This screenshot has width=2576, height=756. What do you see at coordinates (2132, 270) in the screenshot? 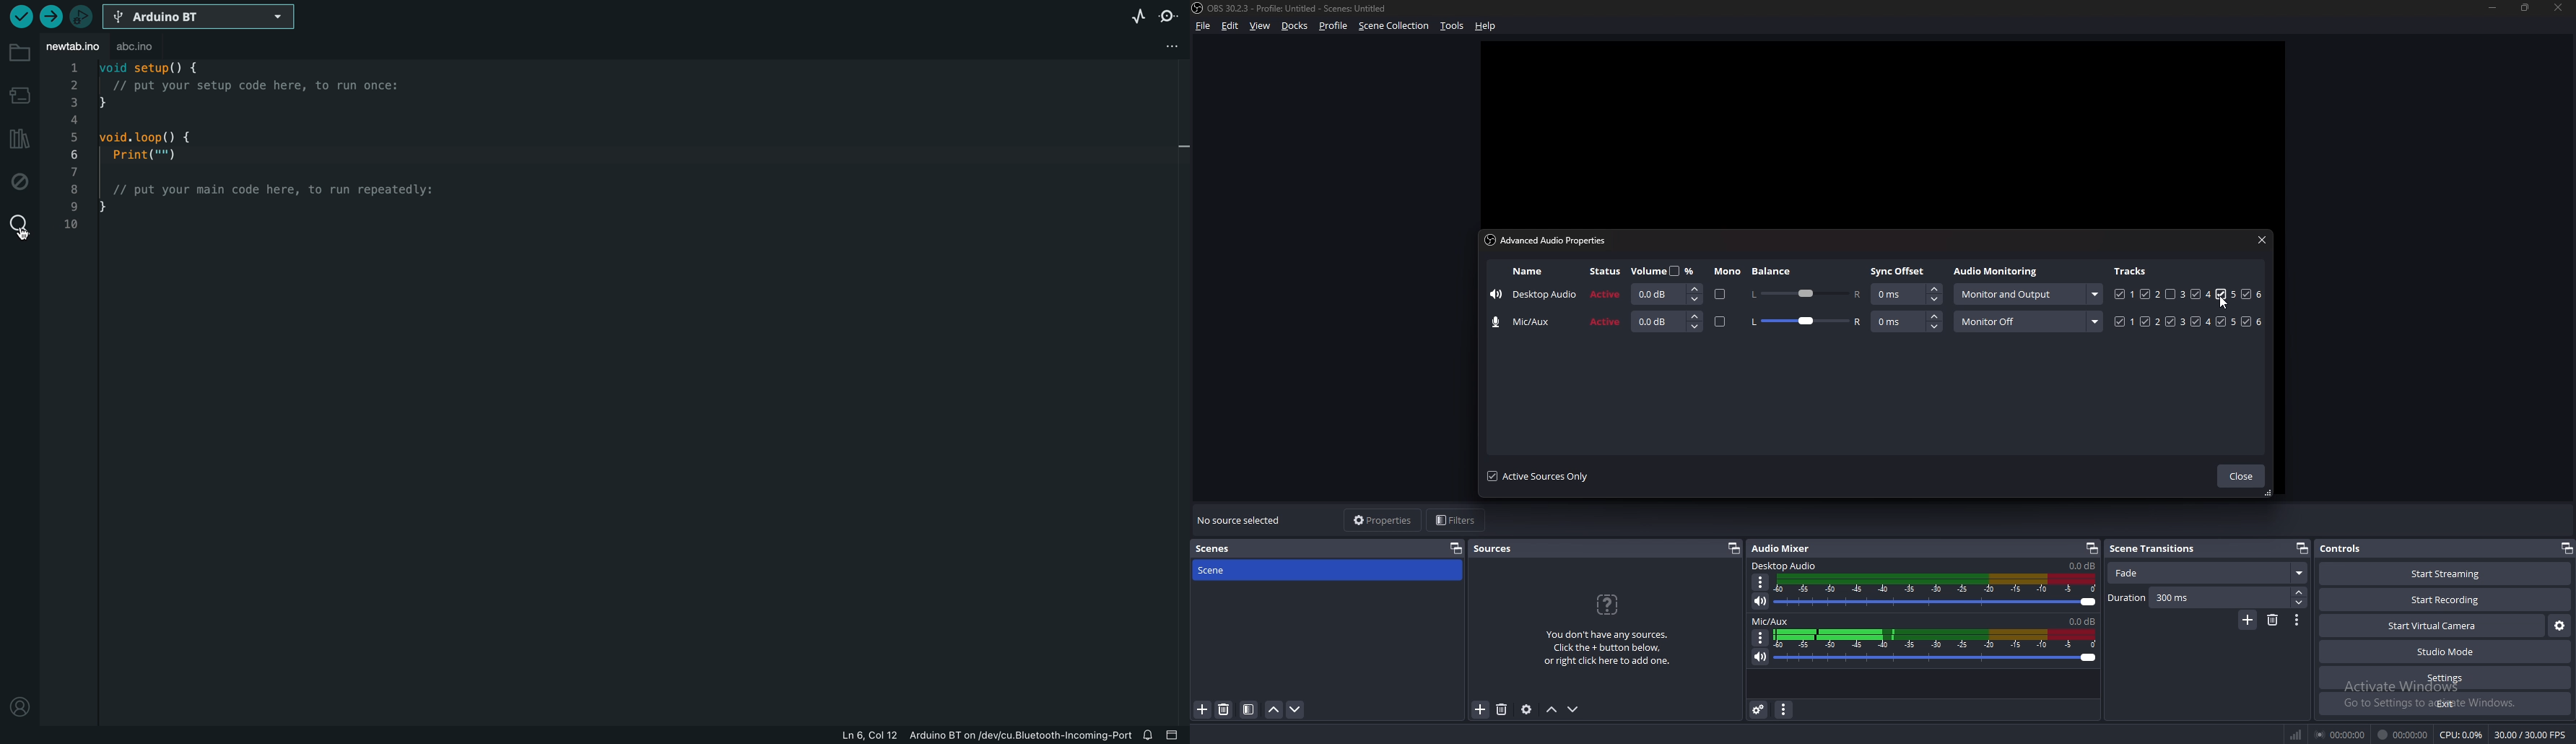
I see `tracks` at bounding box center [2132, 270].